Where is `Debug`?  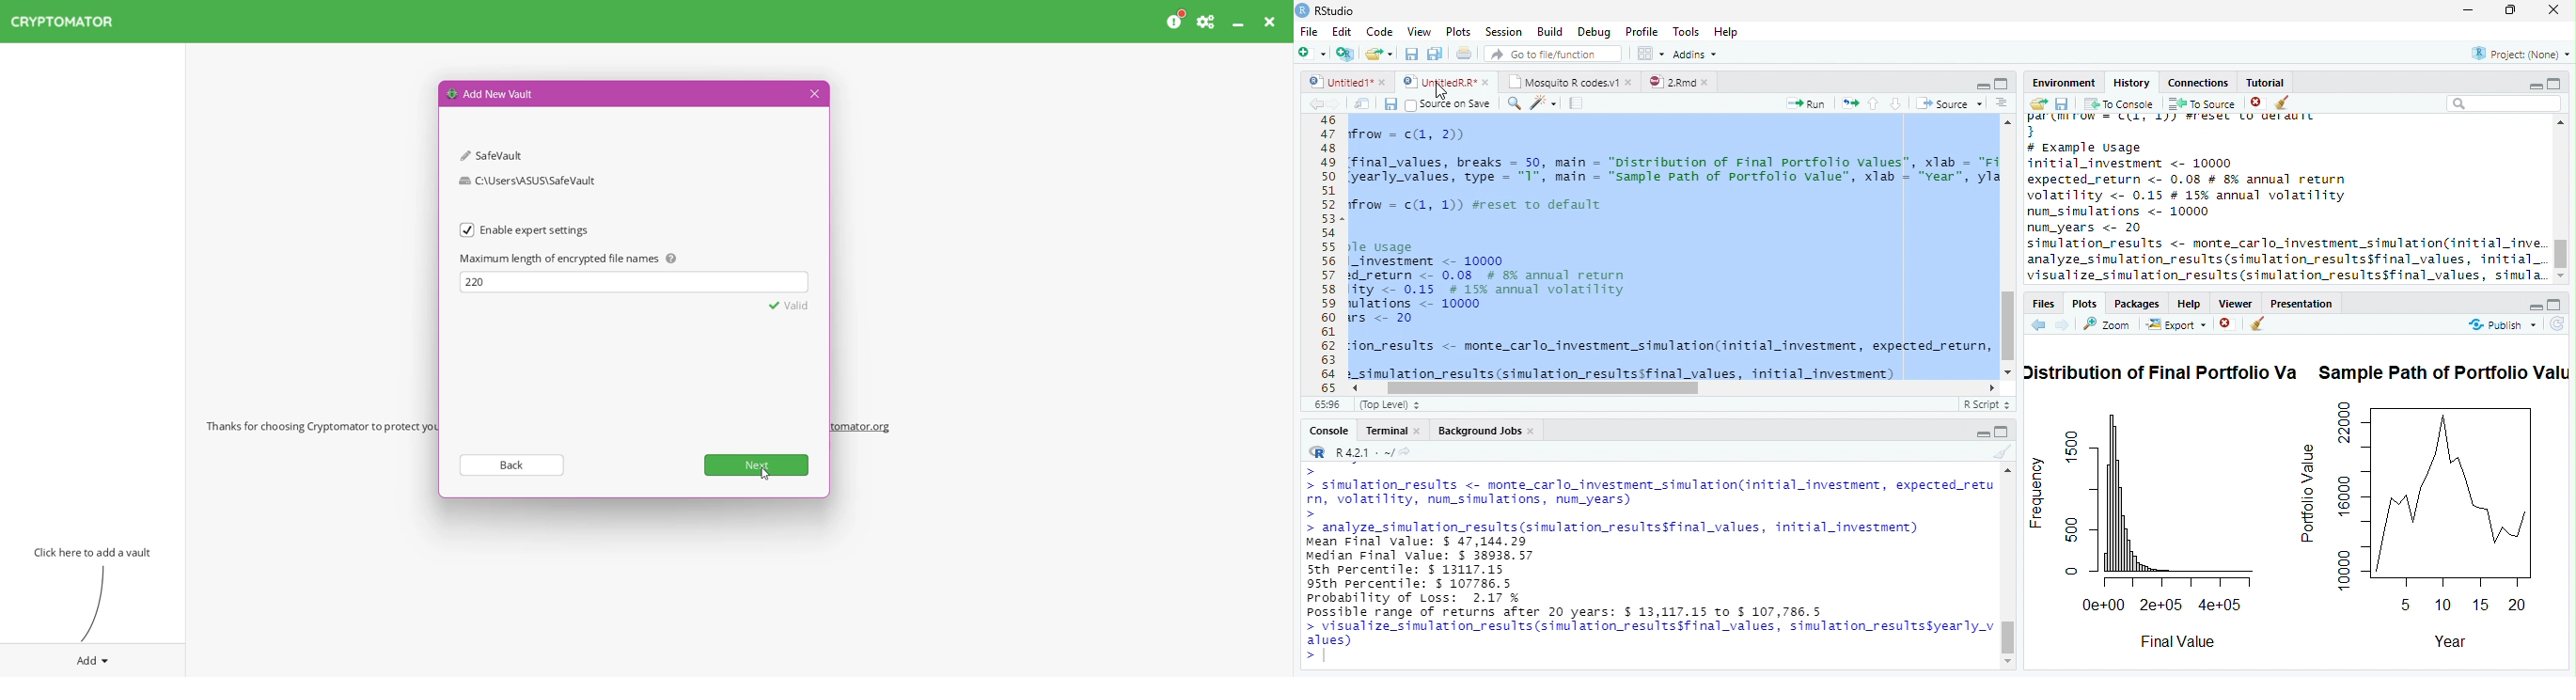
Debug is located at coordinates (1593, 32).